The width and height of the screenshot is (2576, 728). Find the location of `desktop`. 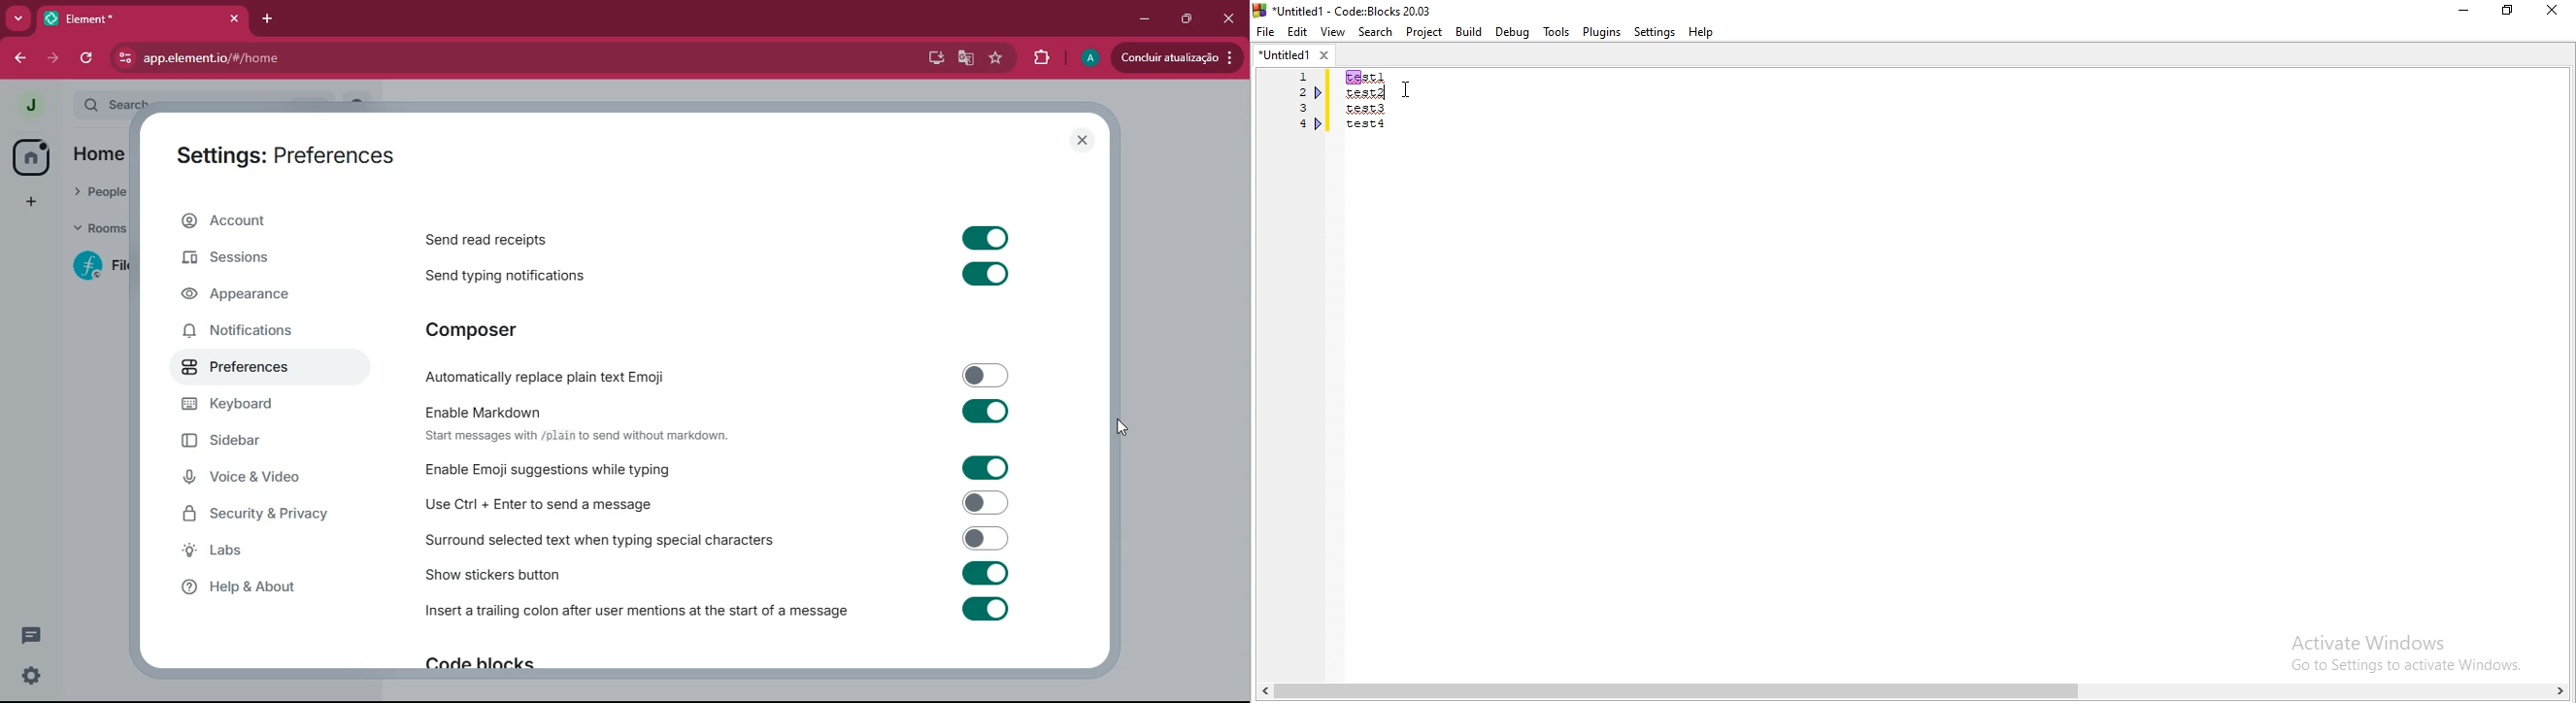

desktop is located at coordinates (932, 59).